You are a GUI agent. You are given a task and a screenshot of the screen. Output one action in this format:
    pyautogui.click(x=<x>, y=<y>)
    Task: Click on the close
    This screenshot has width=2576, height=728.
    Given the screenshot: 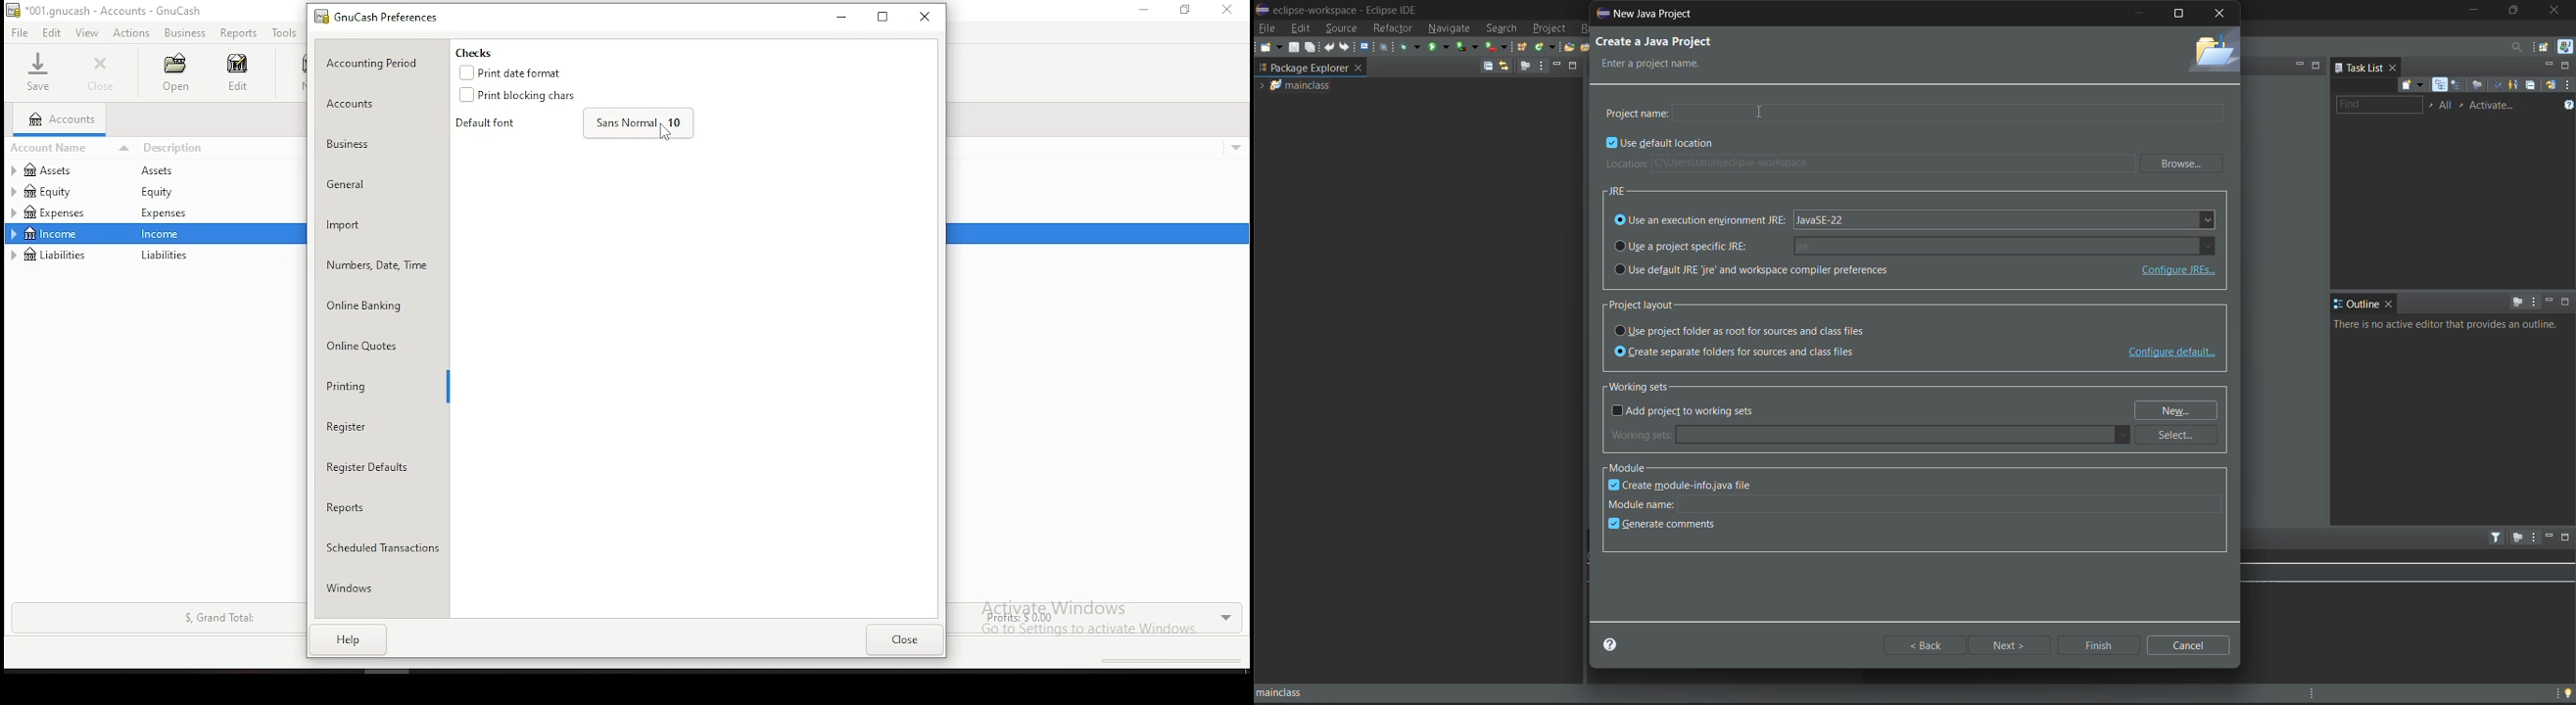 What is the action you would take?
    pyautogui.click(x=103, y=73)
    